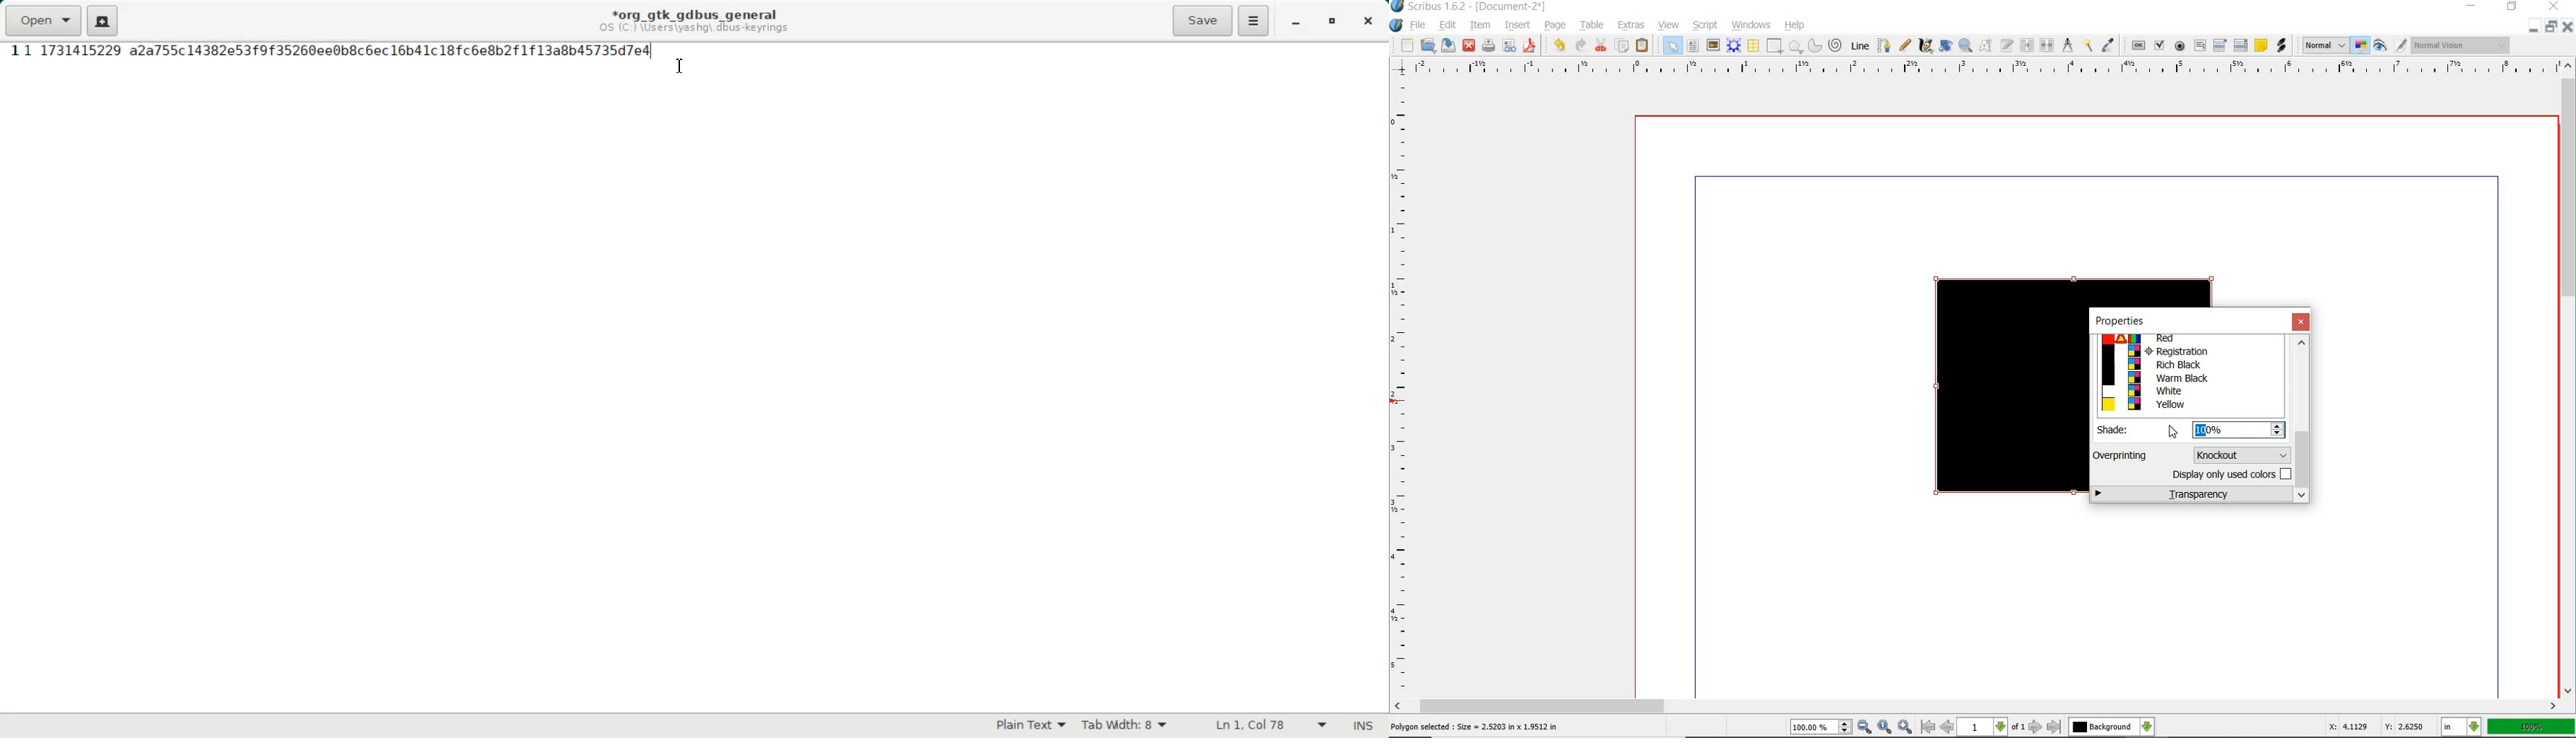  Describe the element at coordinates (1419, 27) in the screenshot. I see `file` at that location.